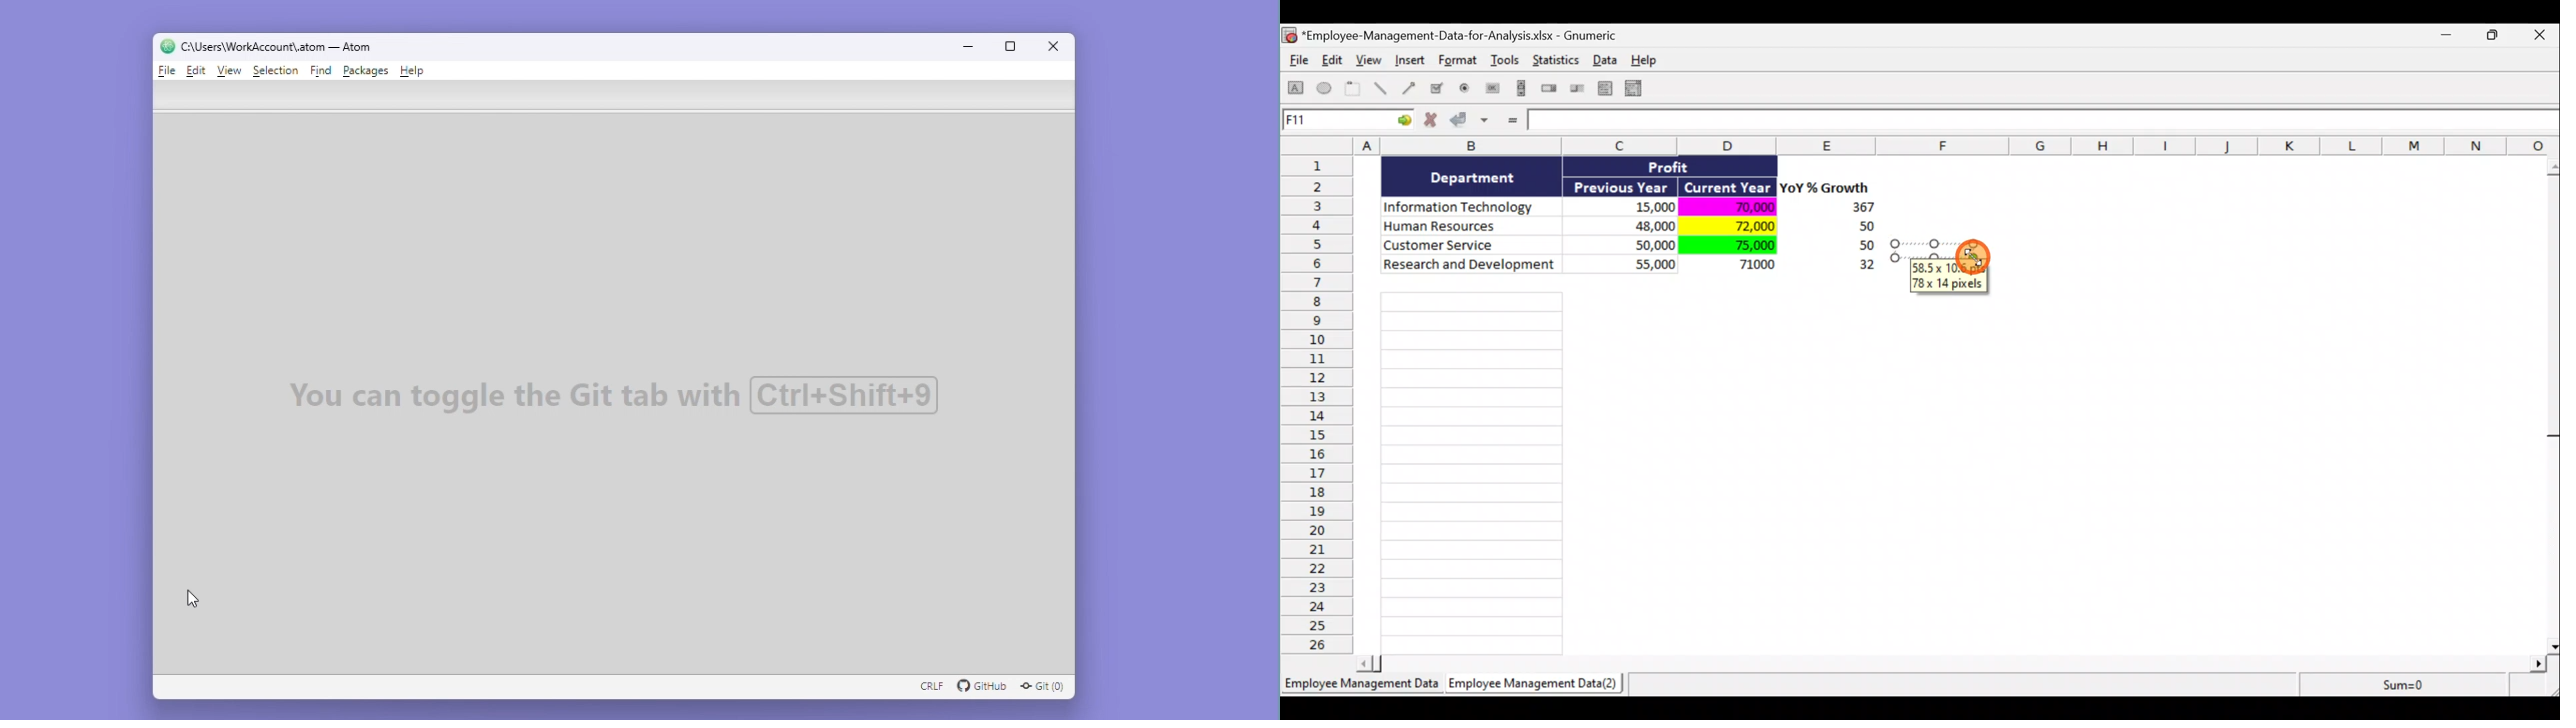  I want to click on CRLF, so click(926, 686).